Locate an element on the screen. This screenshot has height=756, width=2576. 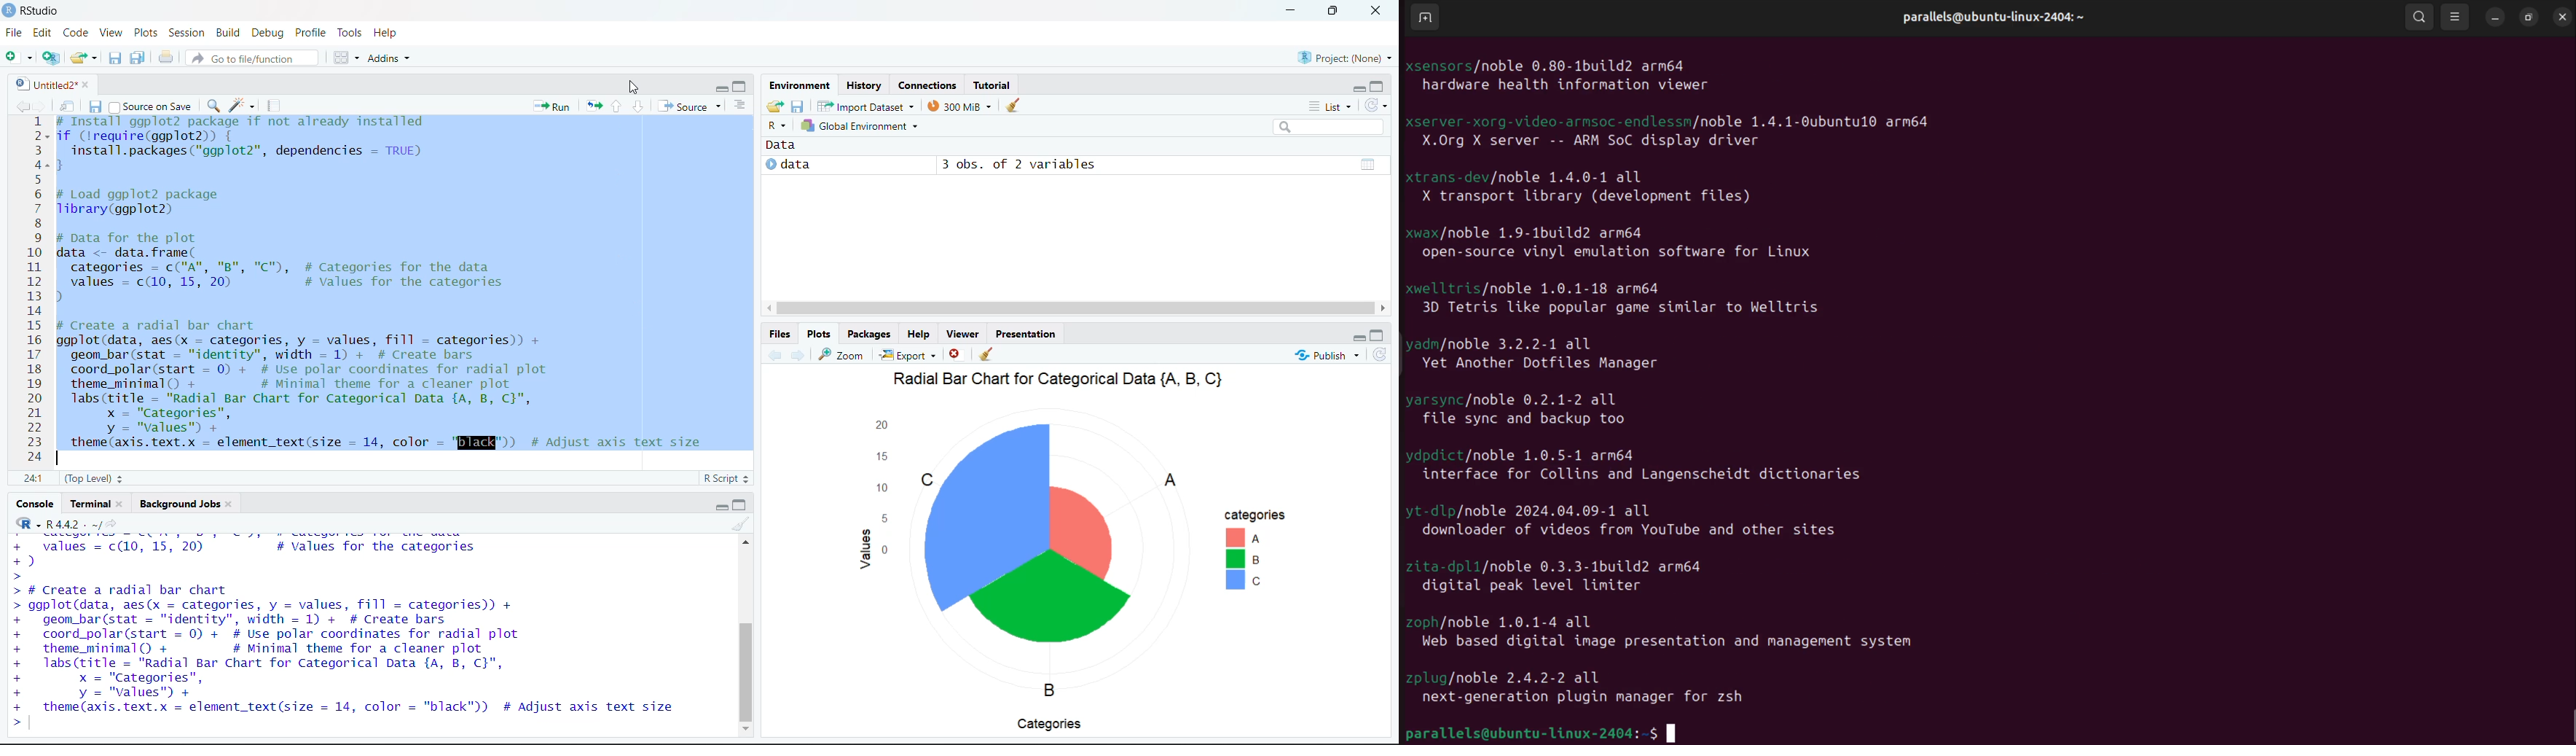
hide console is located at coordinates (742, 87).